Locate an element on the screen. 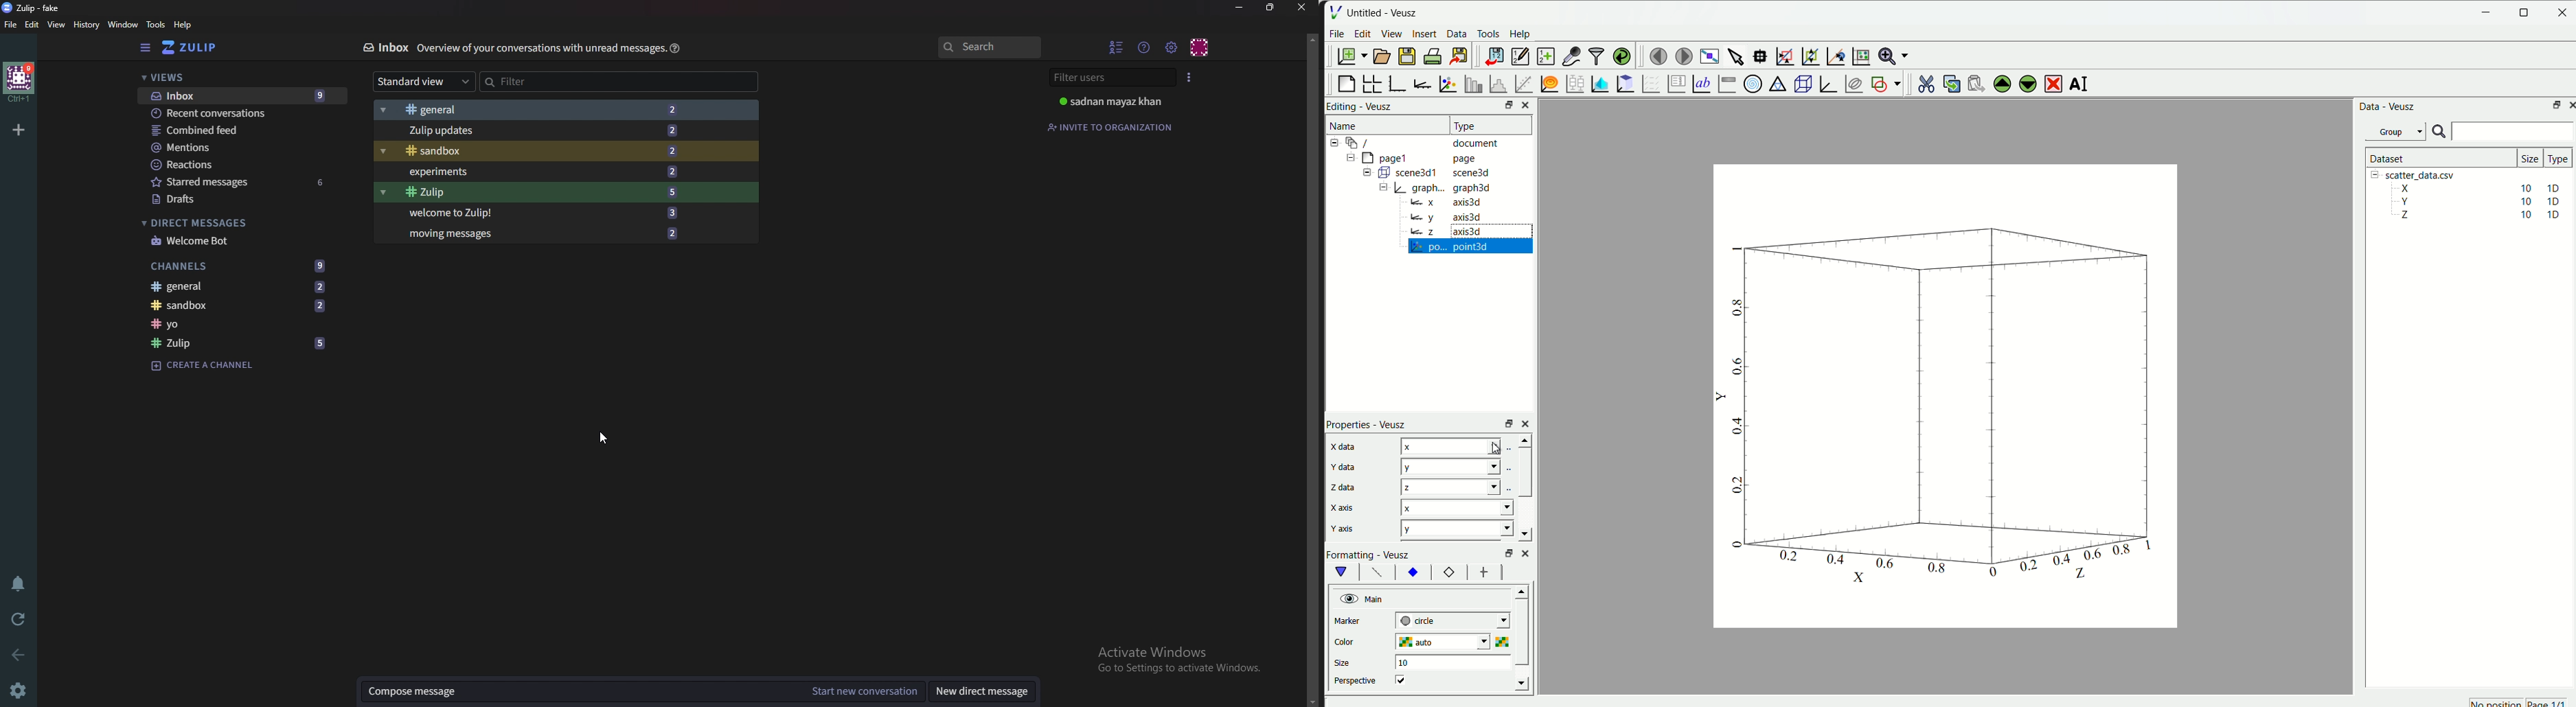 The image size is (2576, 728). draw rectangle to zoom axes is located at coordinates (1785, 54).